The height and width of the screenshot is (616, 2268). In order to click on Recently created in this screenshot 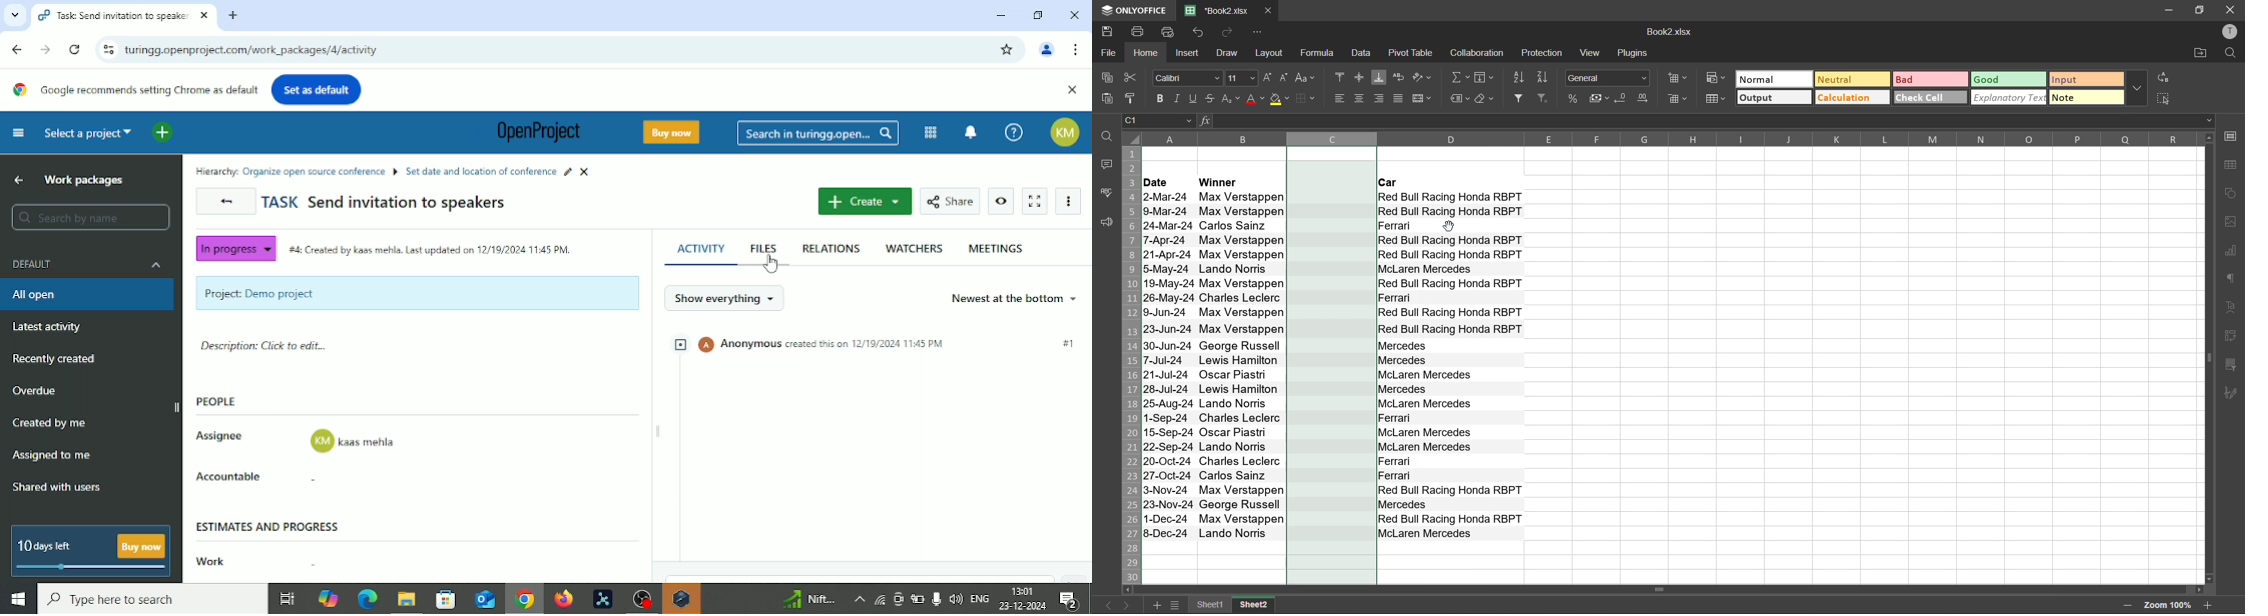, I will do `click(55, 360)`.